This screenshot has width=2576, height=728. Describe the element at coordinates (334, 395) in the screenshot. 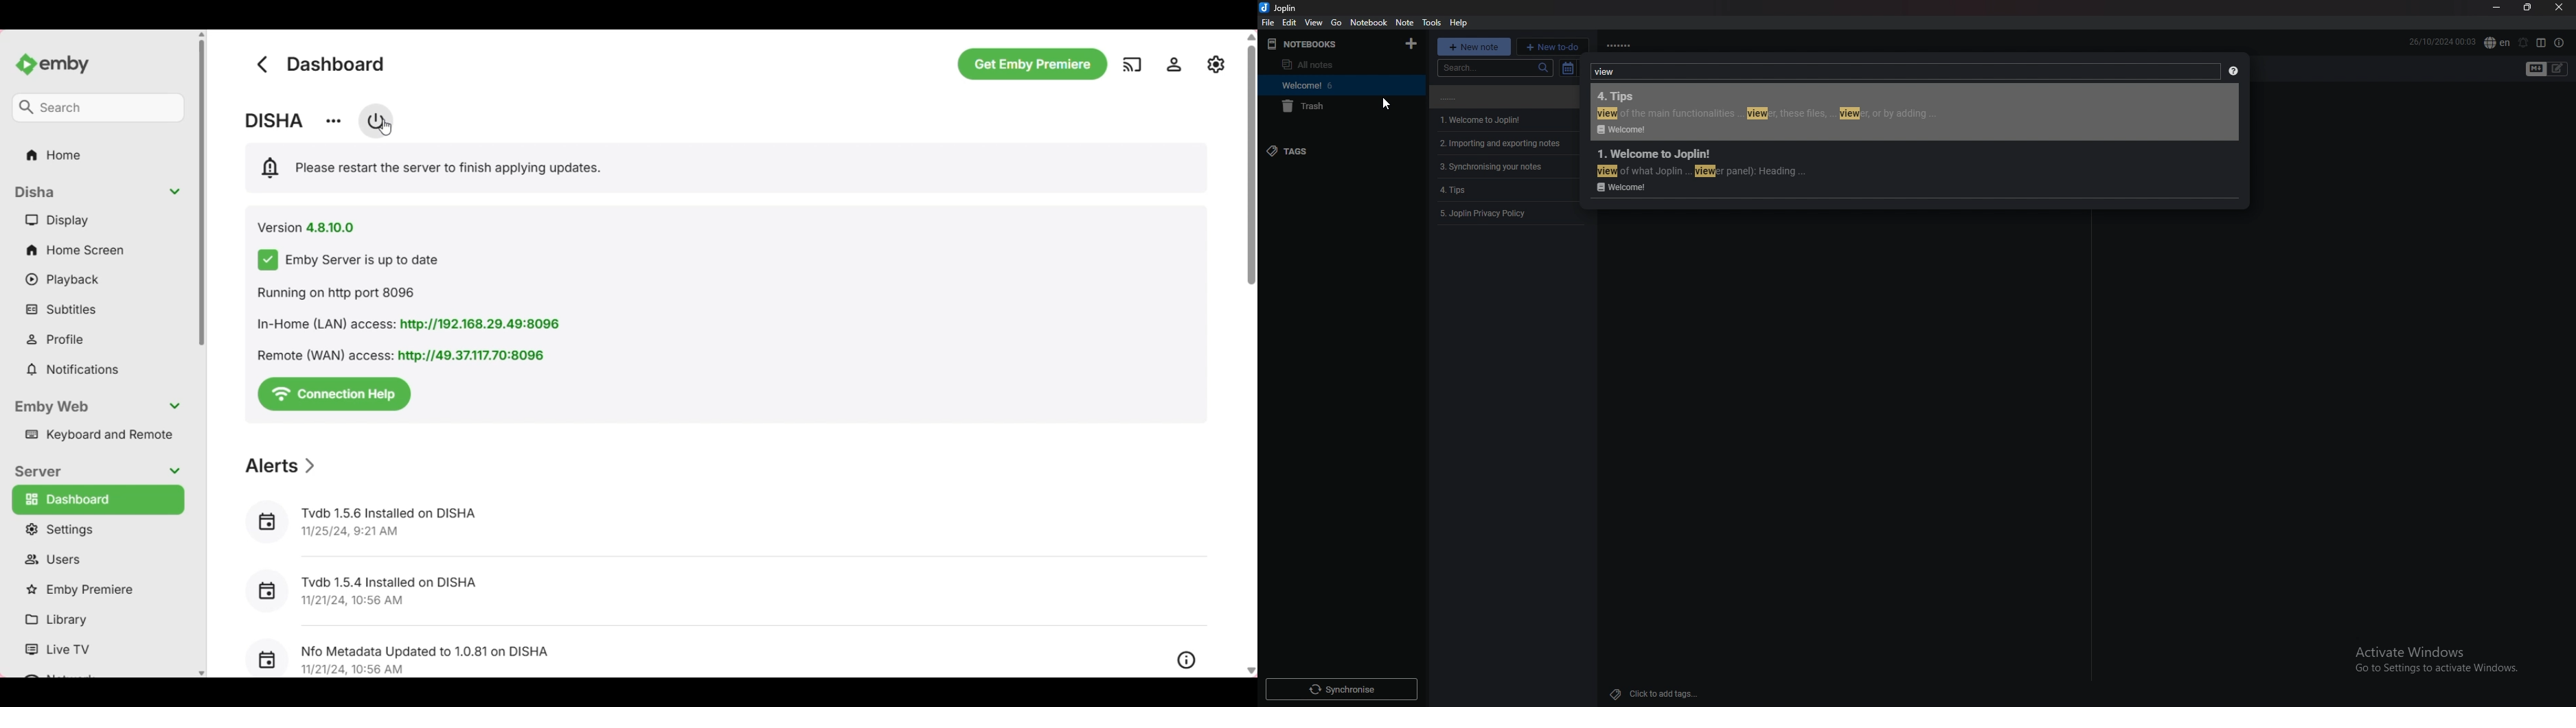

I see `Get connection help` at that location.